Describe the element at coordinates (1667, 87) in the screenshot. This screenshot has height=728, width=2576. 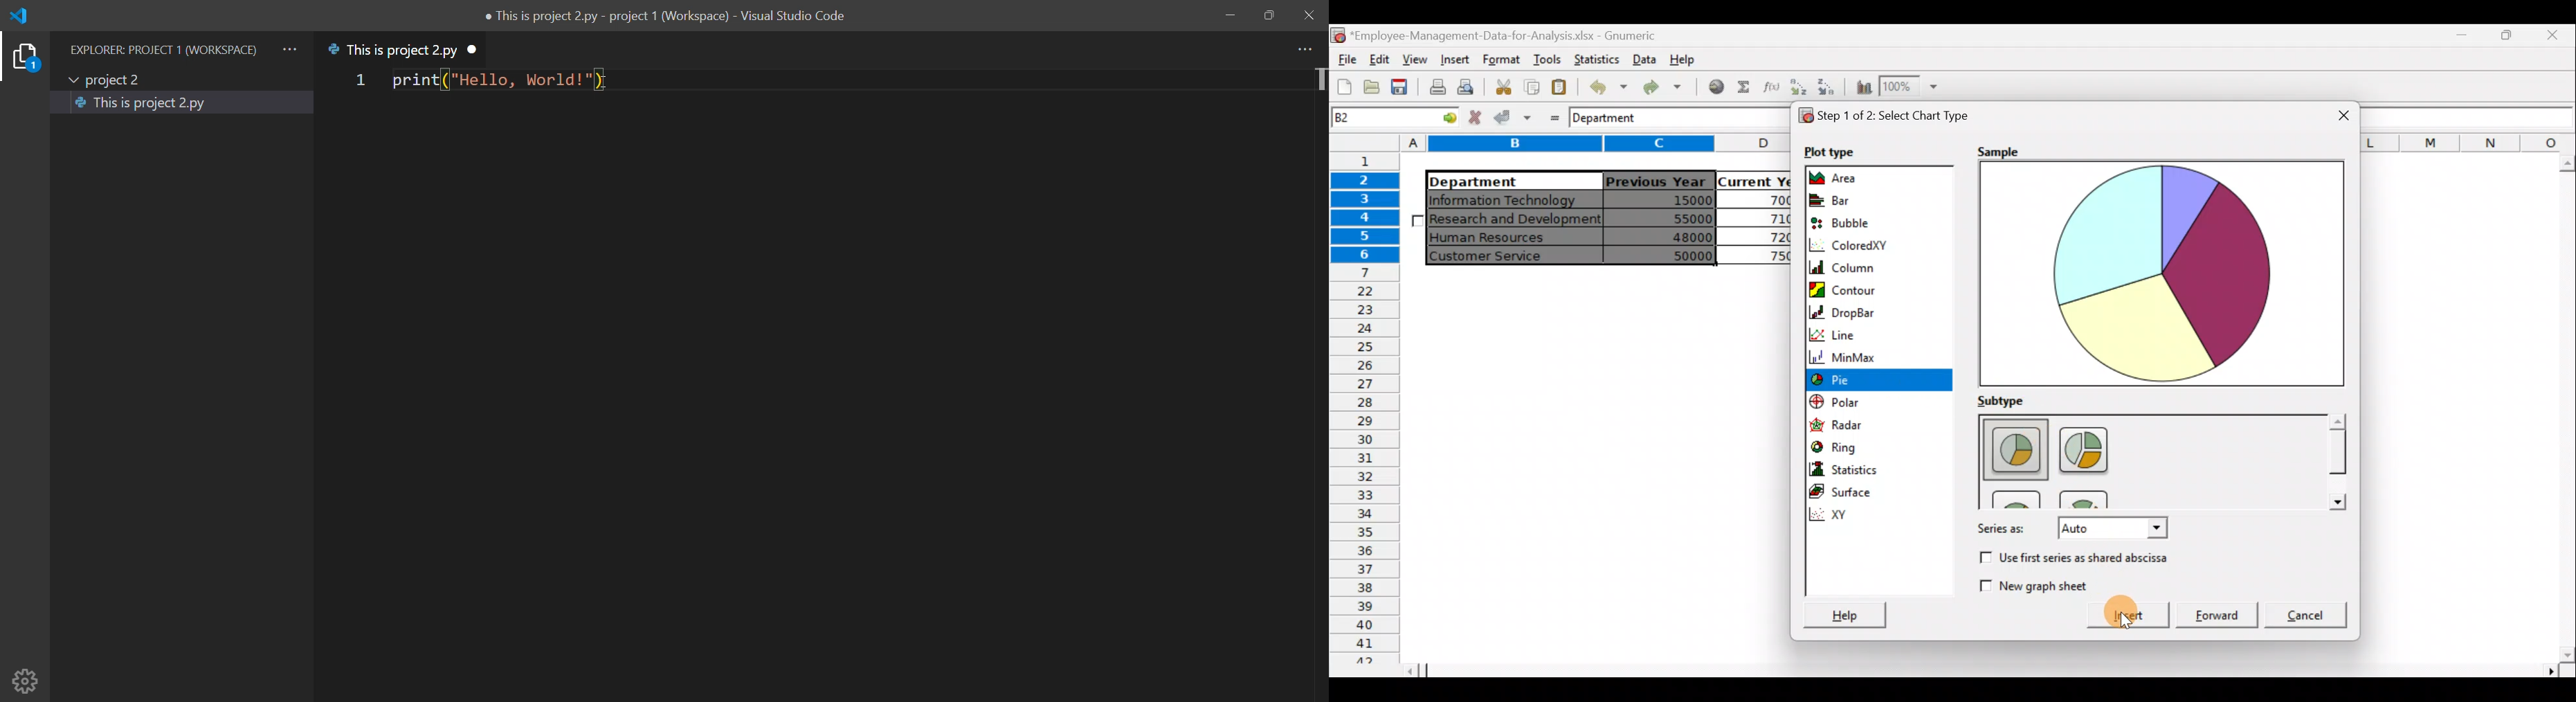
I see `Redo undone action` at that location.